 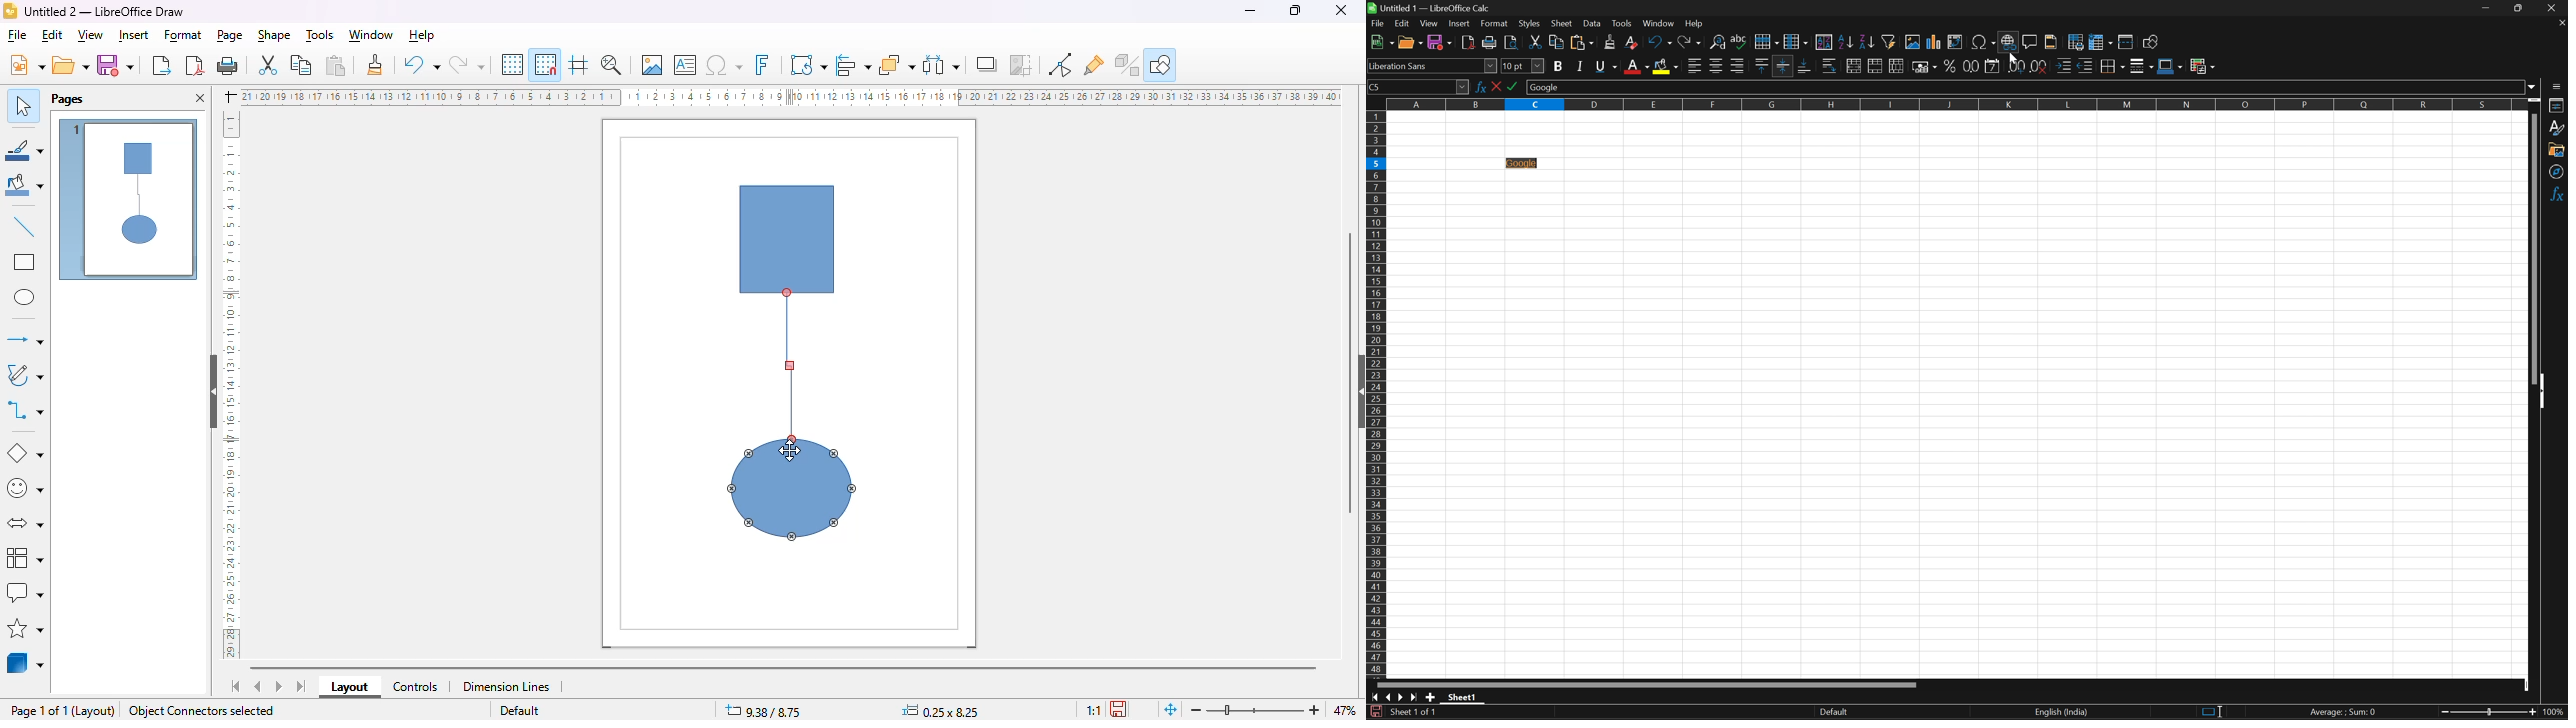 I want to click on curves and polygons, so click(x=26, y=376).